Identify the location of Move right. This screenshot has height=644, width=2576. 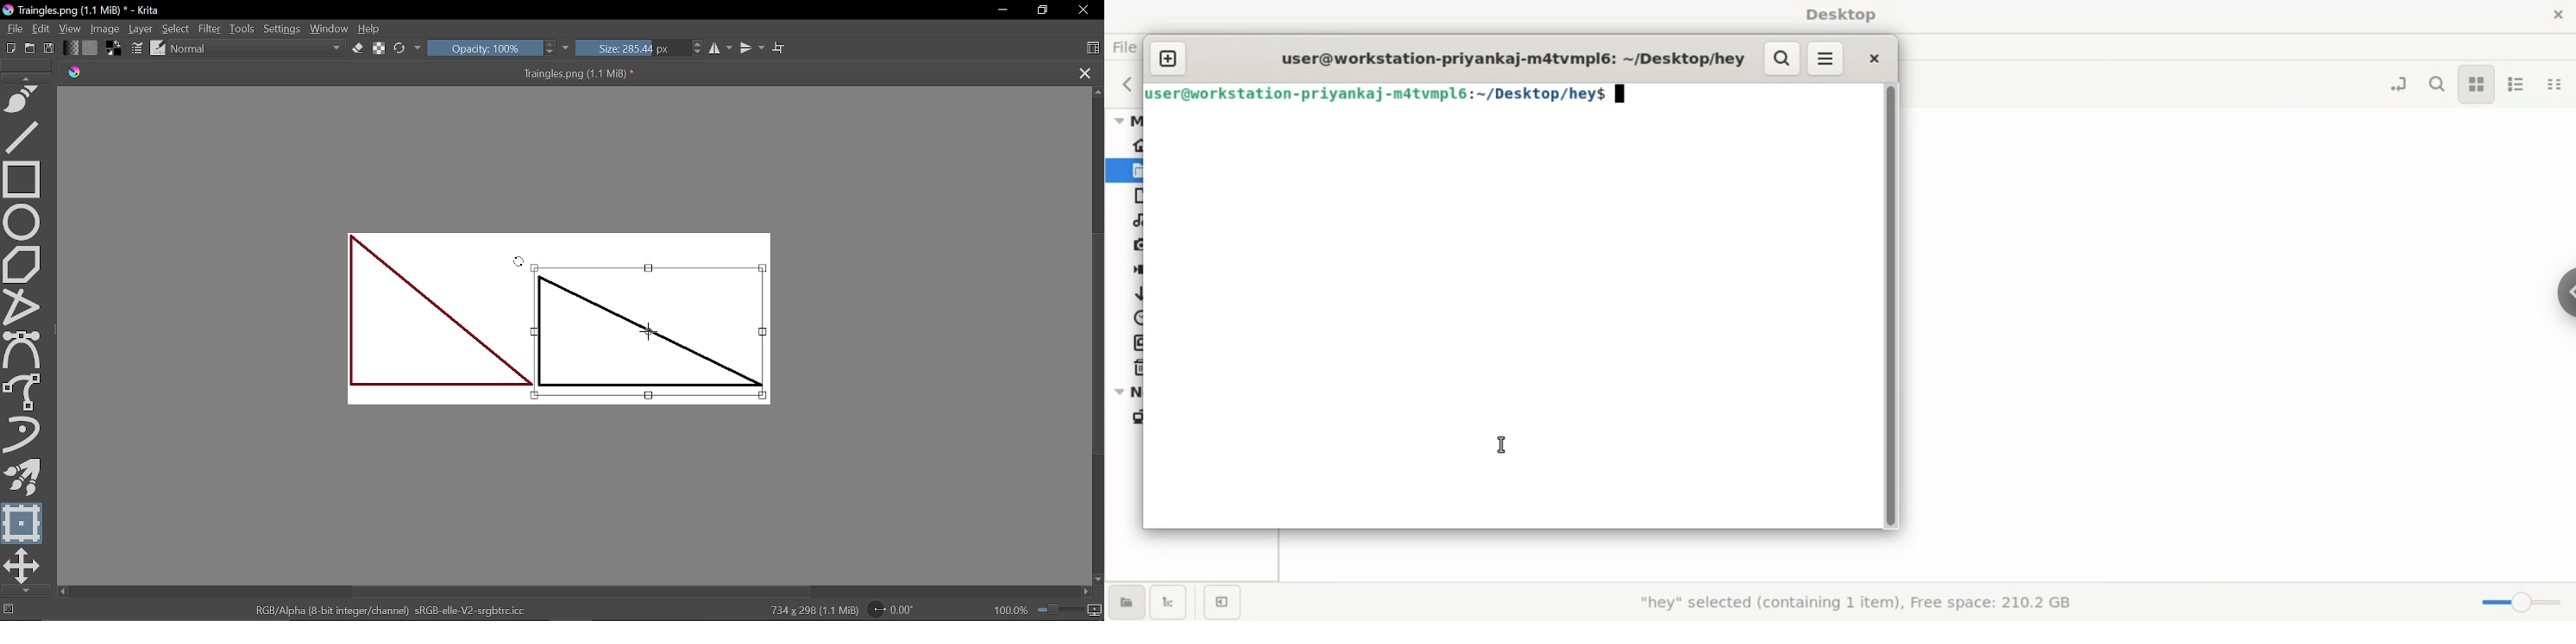
(1085, 593).